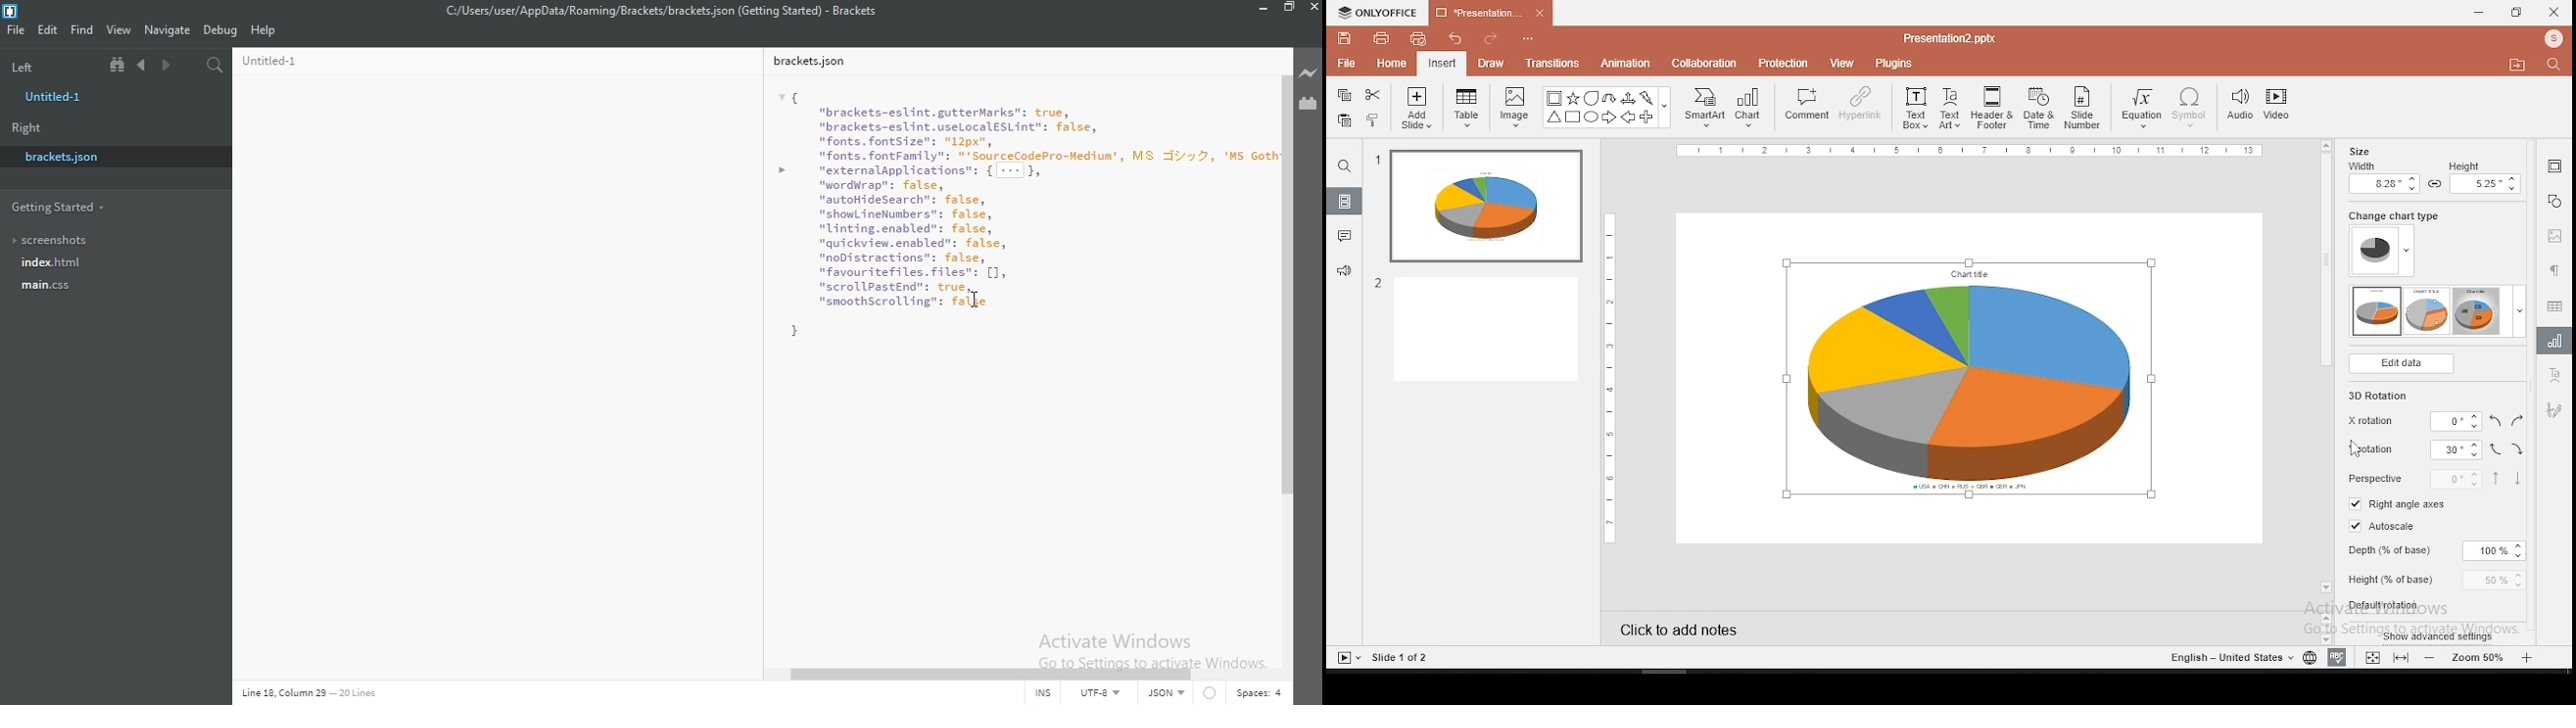 This screenshot has height=728, width=2576. I want to click on undo, so click(1454, 37).